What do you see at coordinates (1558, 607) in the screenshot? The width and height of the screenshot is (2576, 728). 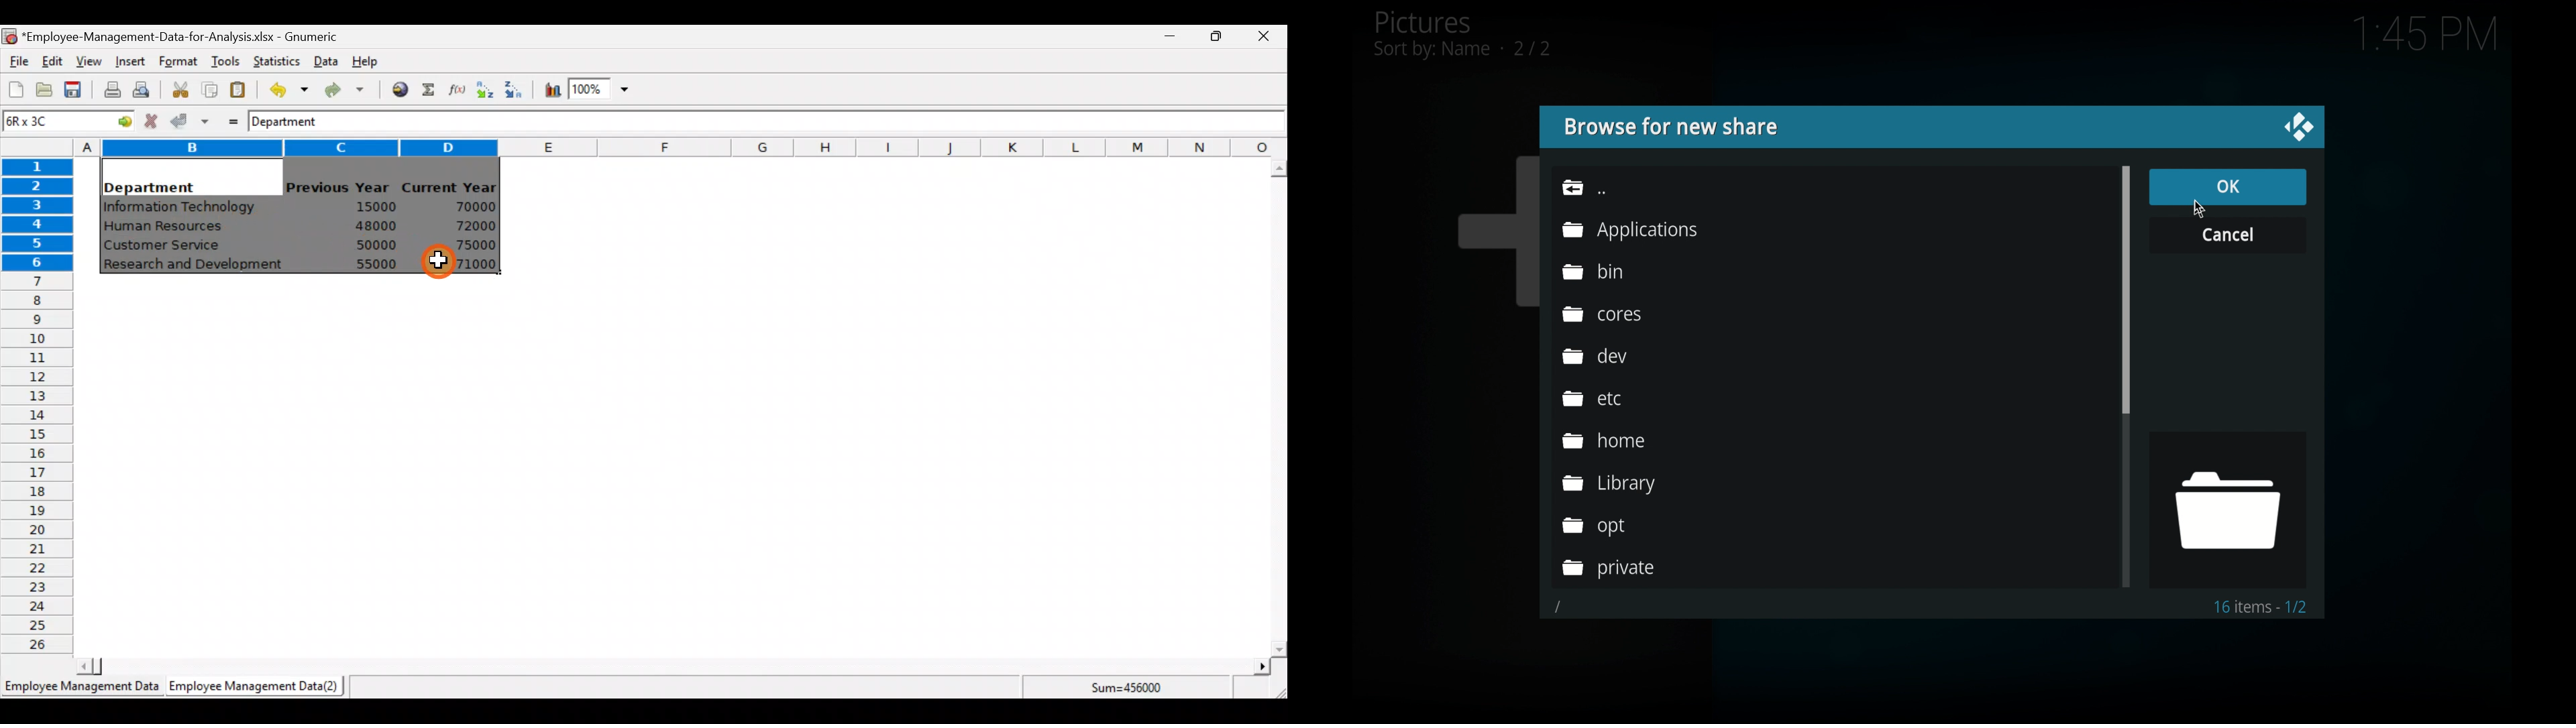 I see `/ ` at bounding box center [1558, 607].